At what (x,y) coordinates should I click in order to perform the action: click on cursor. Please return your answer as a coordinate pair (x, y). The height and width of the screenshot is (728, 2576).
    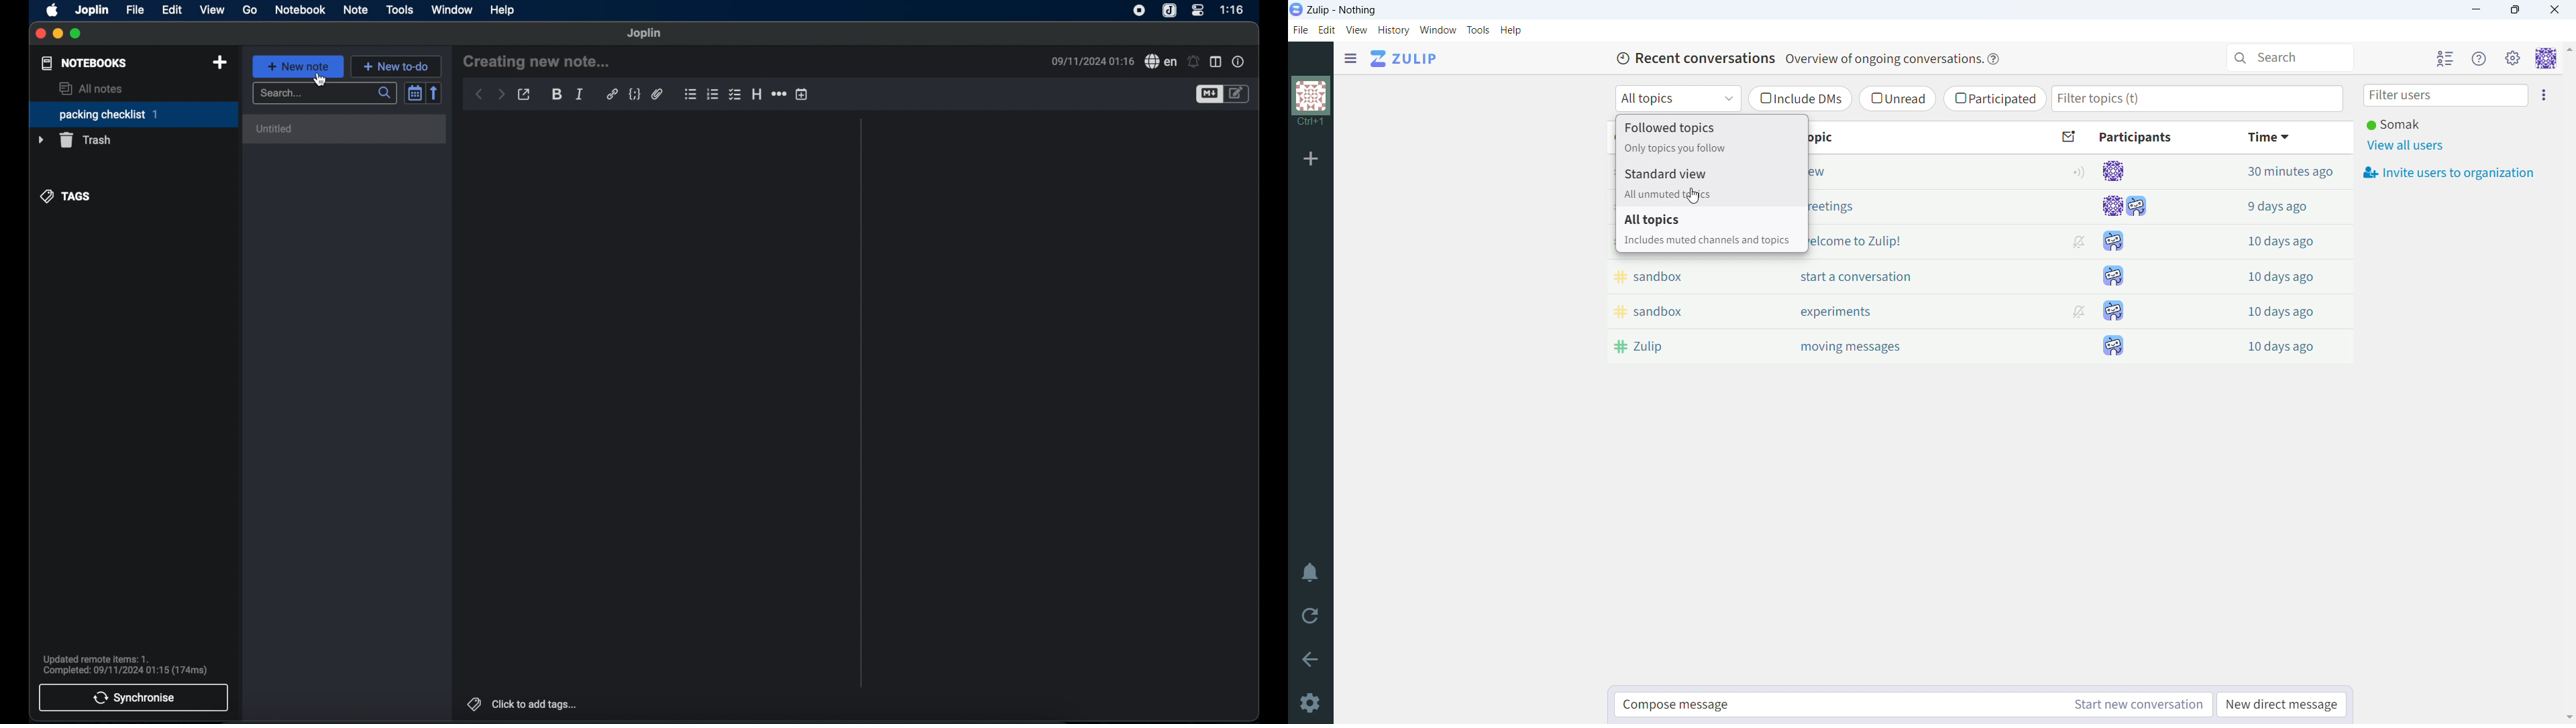
    Looking at the image, I should click on (324, 82).